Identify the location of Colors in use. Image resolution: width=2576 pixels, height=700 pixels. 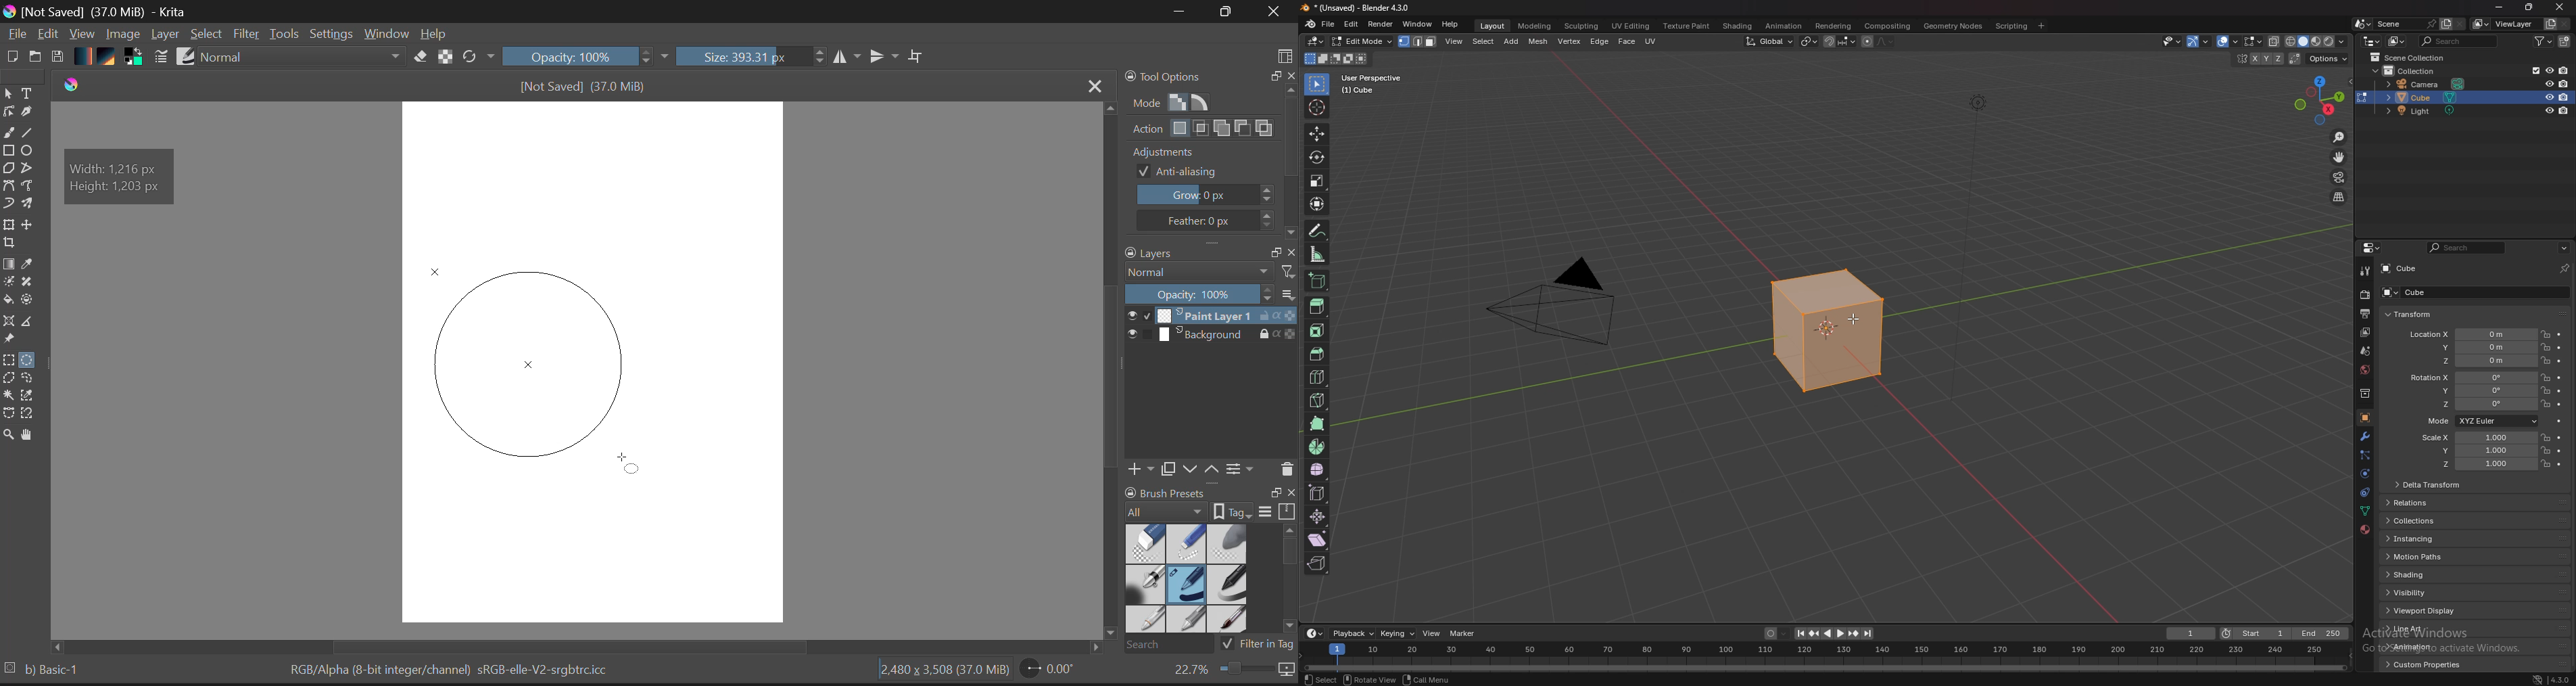
(133, 58).